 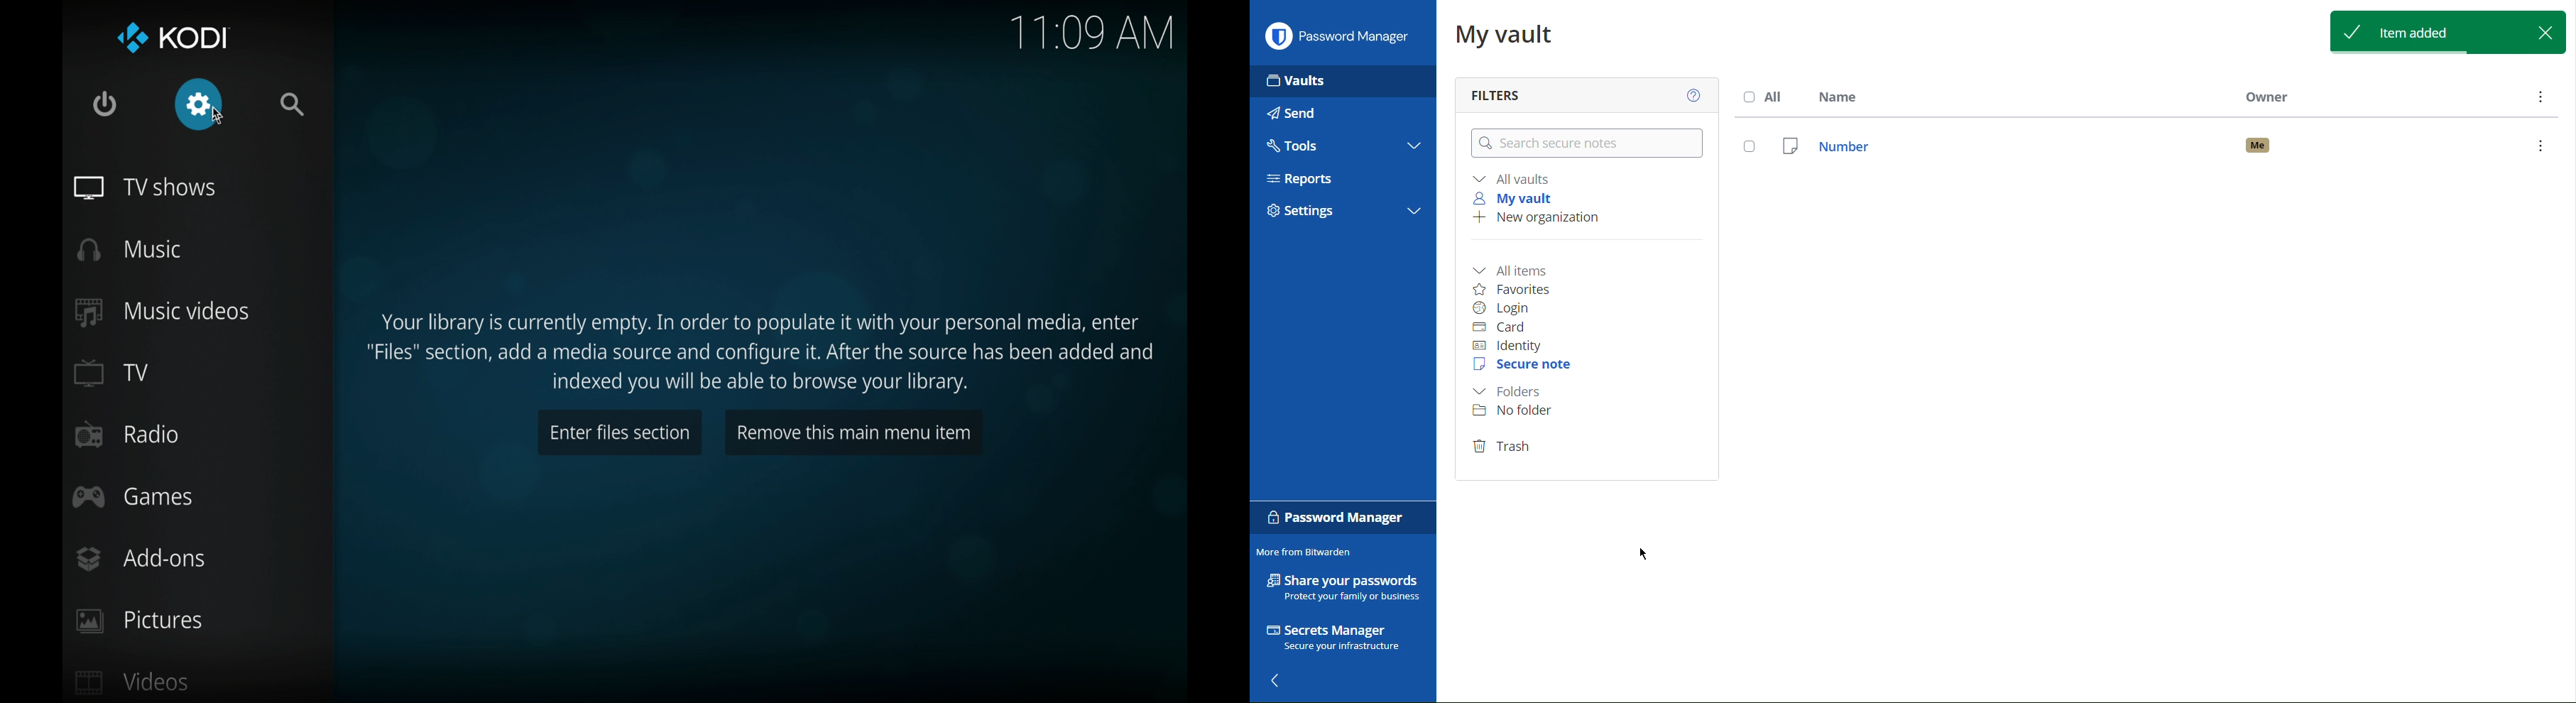 What do you see at coordinates (145, 187) in the screenshot?
I see `tv shows` at bounding box center [145, 187].